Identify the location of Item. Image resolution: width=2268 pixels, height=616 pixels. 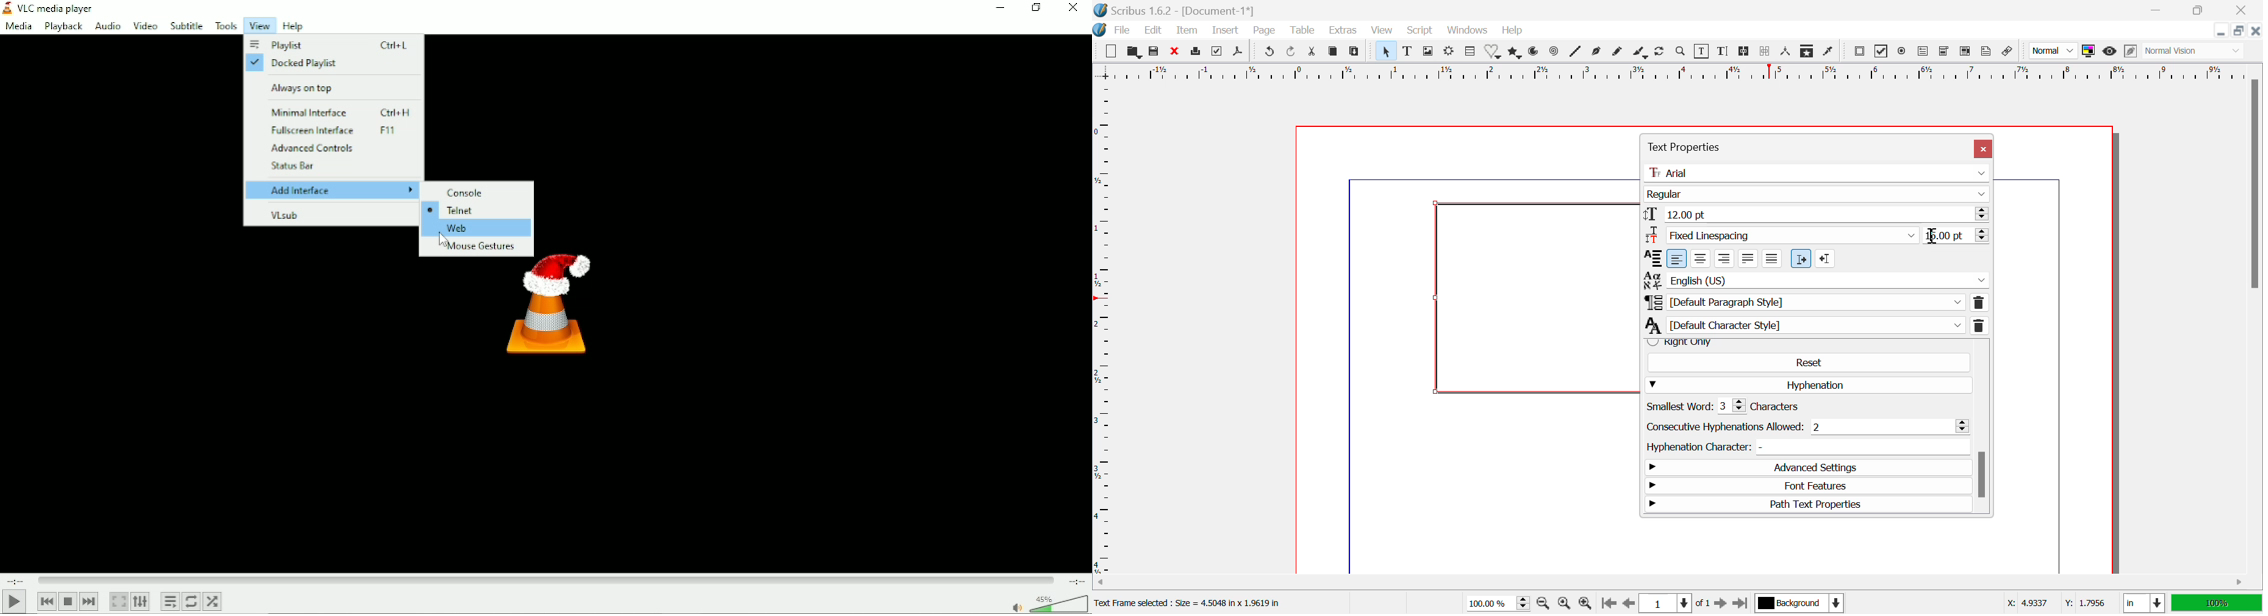
(1187, 32).